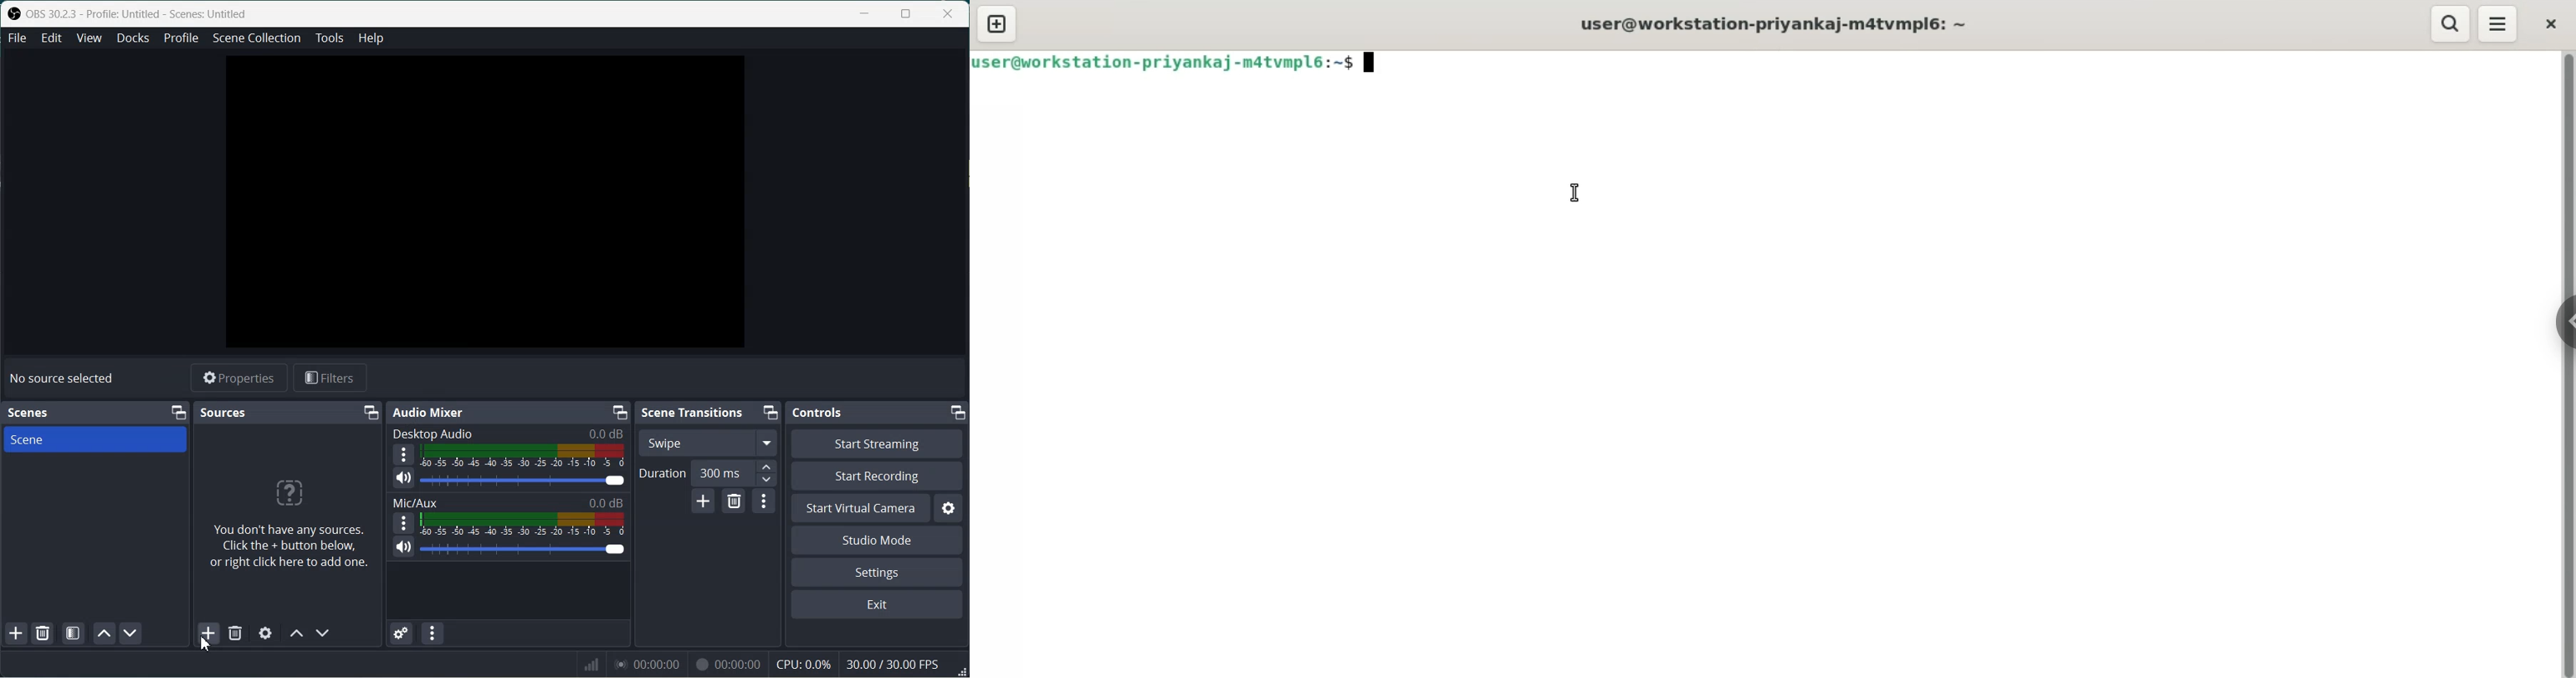  I want to click on Transition properties, so click(765, 502).